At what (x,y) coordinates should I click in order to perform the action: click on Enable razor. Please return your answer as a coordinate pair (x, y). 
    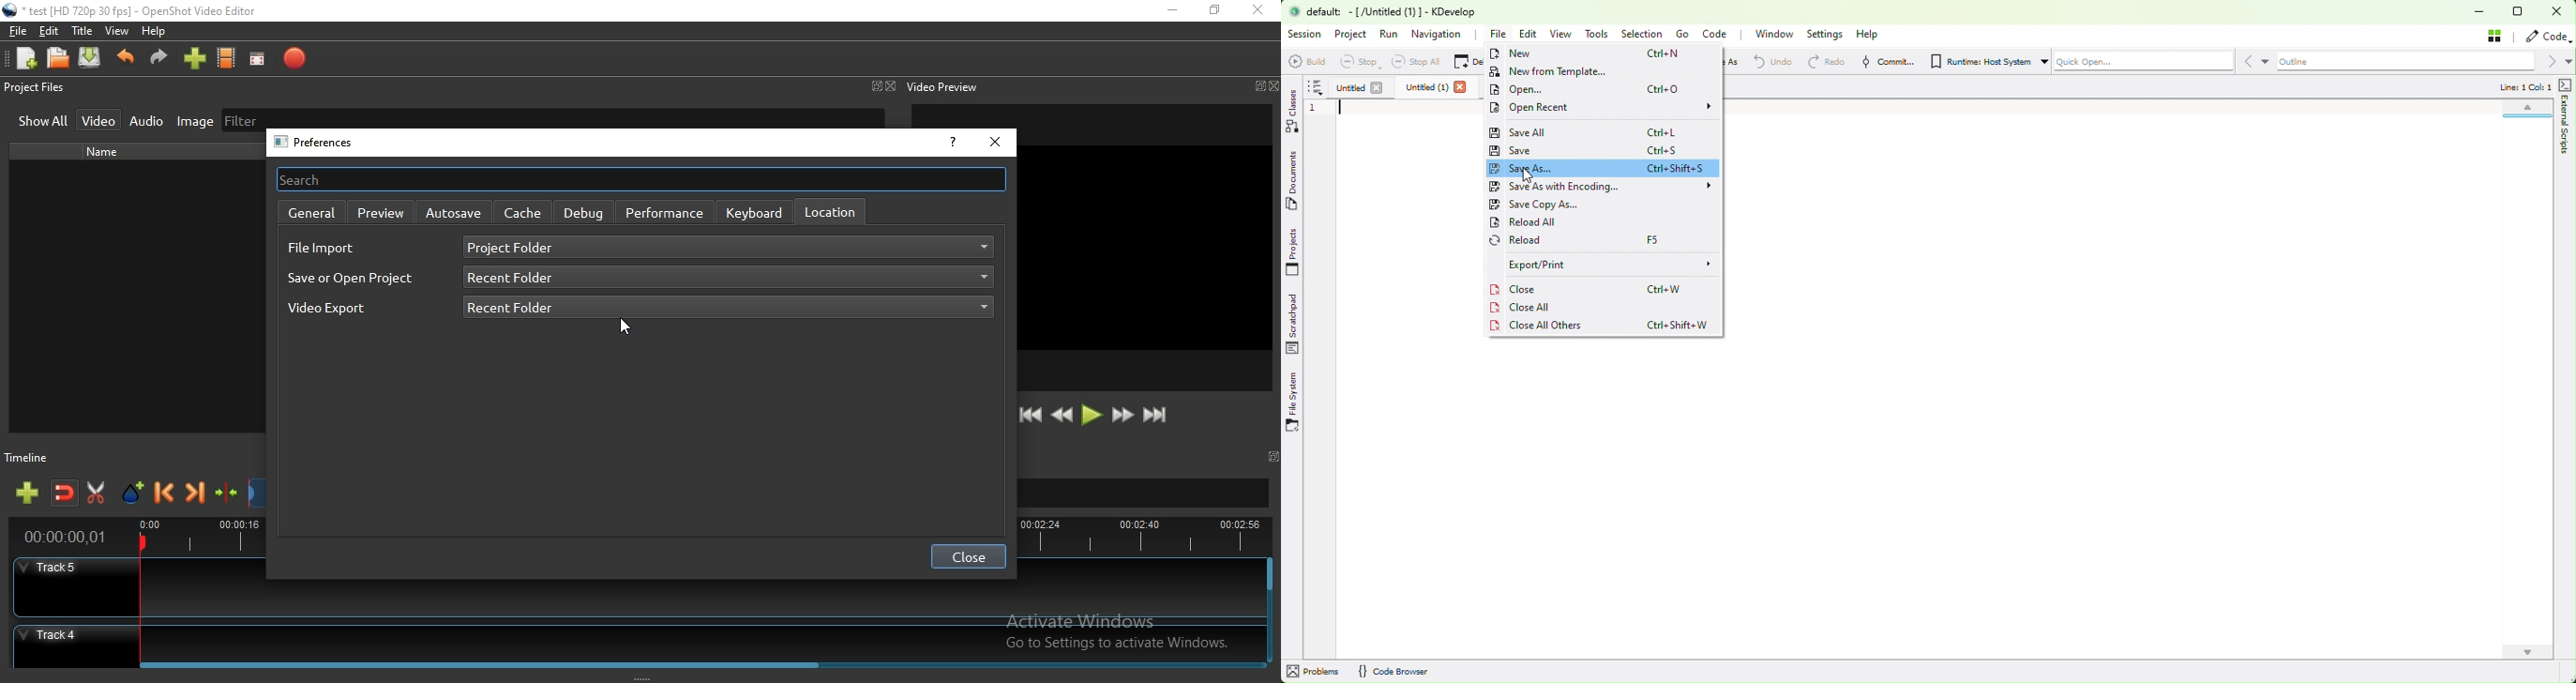
    Looking at the image, I should click on (99, 493).